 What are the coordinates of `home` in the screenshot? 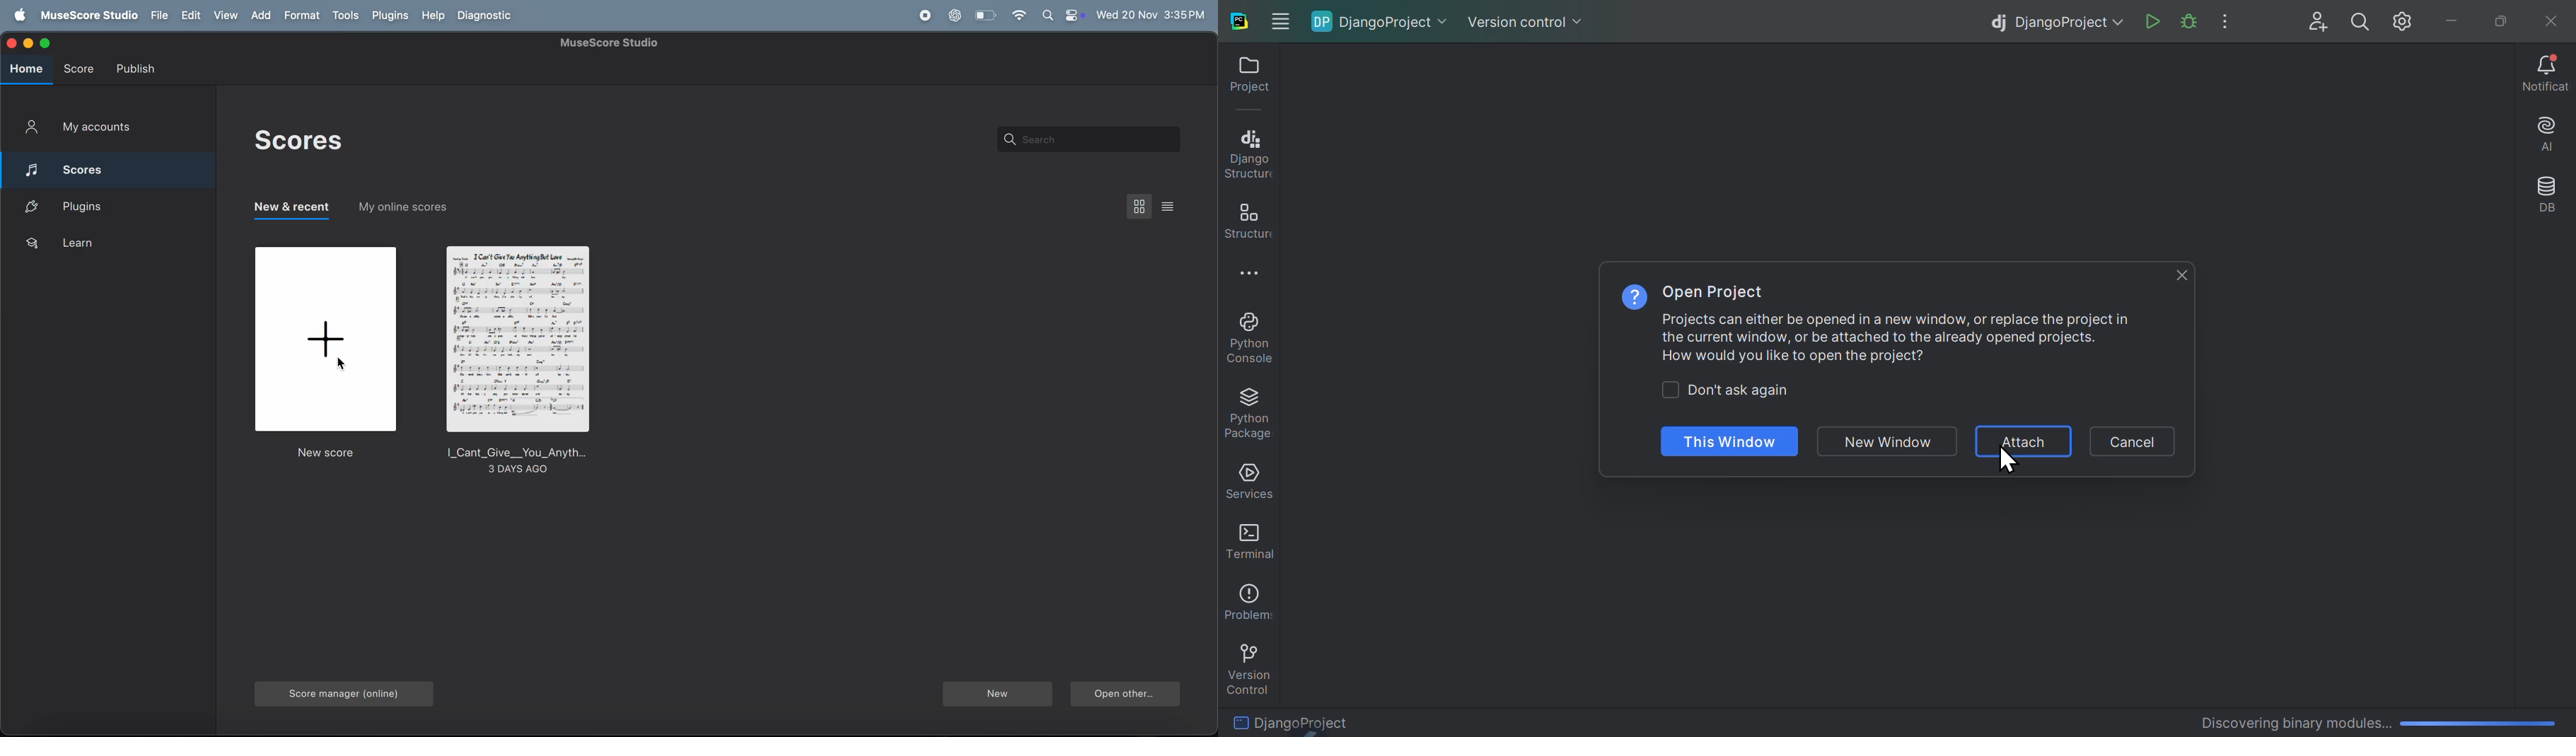 It's located at (27, 70).